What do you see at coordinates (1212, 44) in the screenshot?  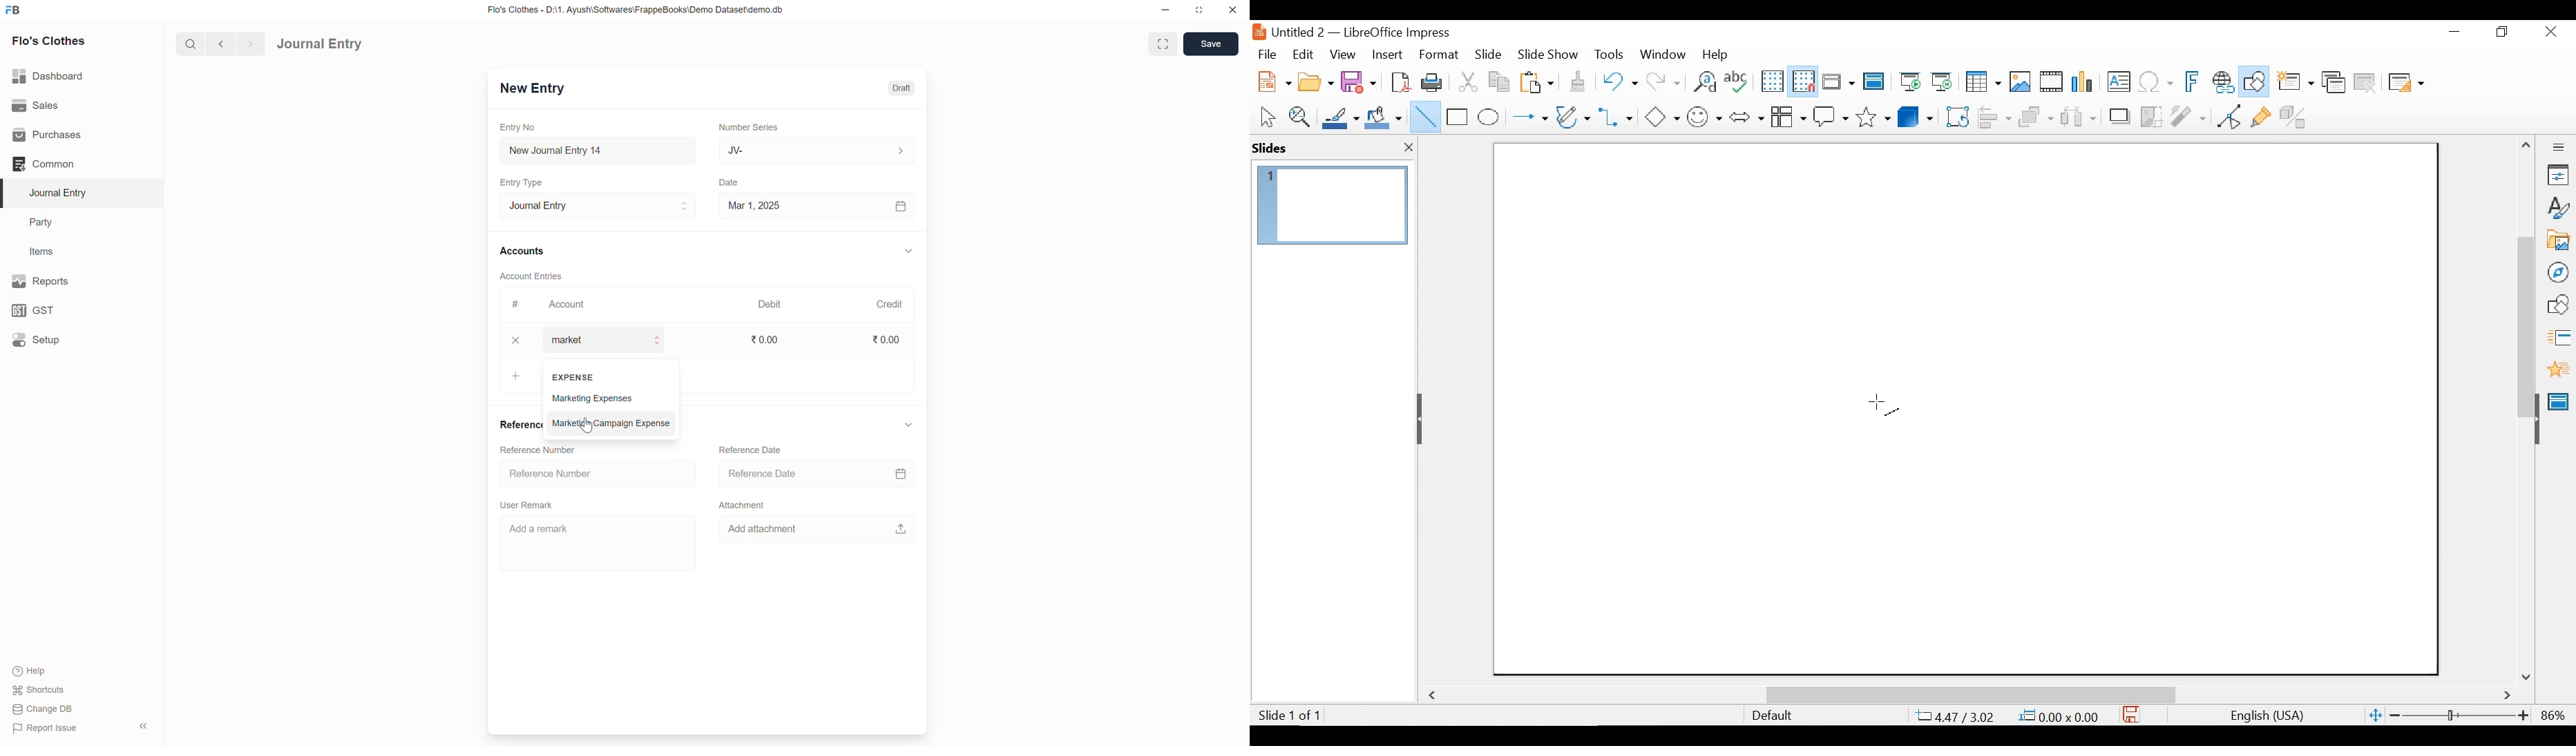 I see `Save` at bounding box center [1212, 44].